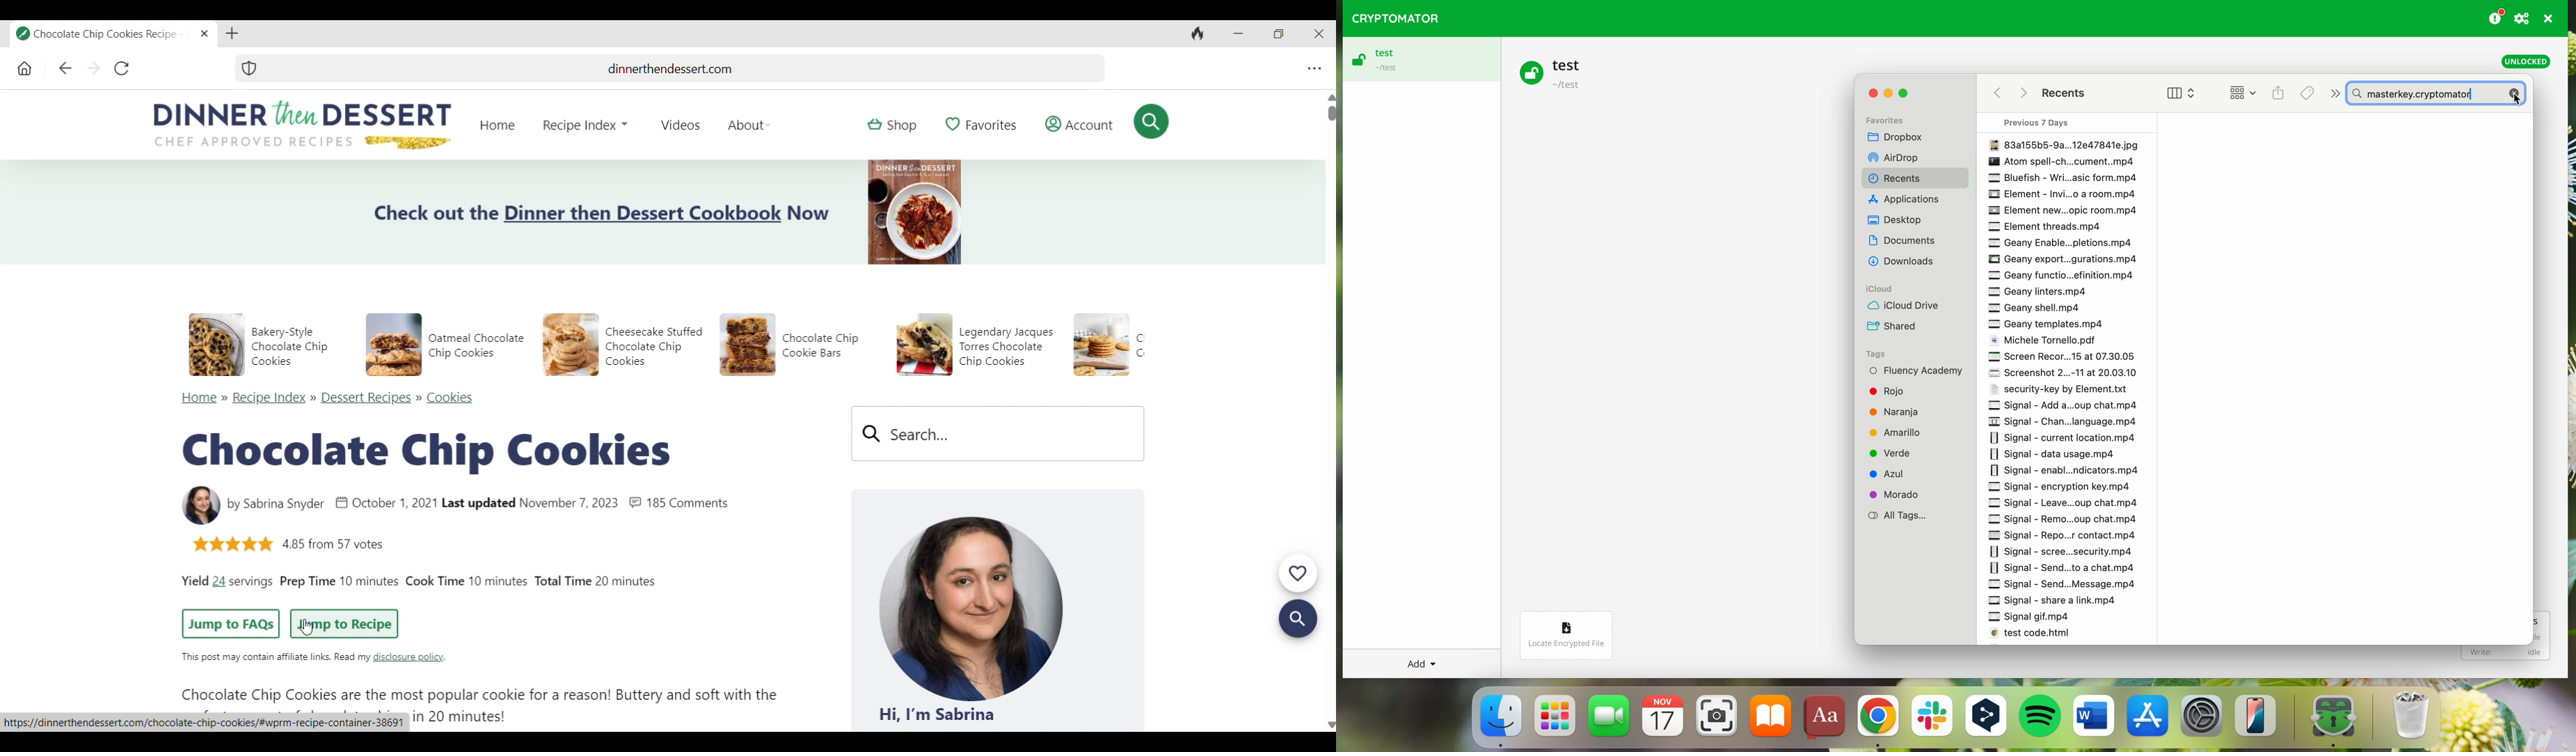 The width and height of the screenshot is (2576, 756). What do you see at coordinates (1892, 117) in the screenshot?
I see `Favorites` at bounding box center [1892, 117].